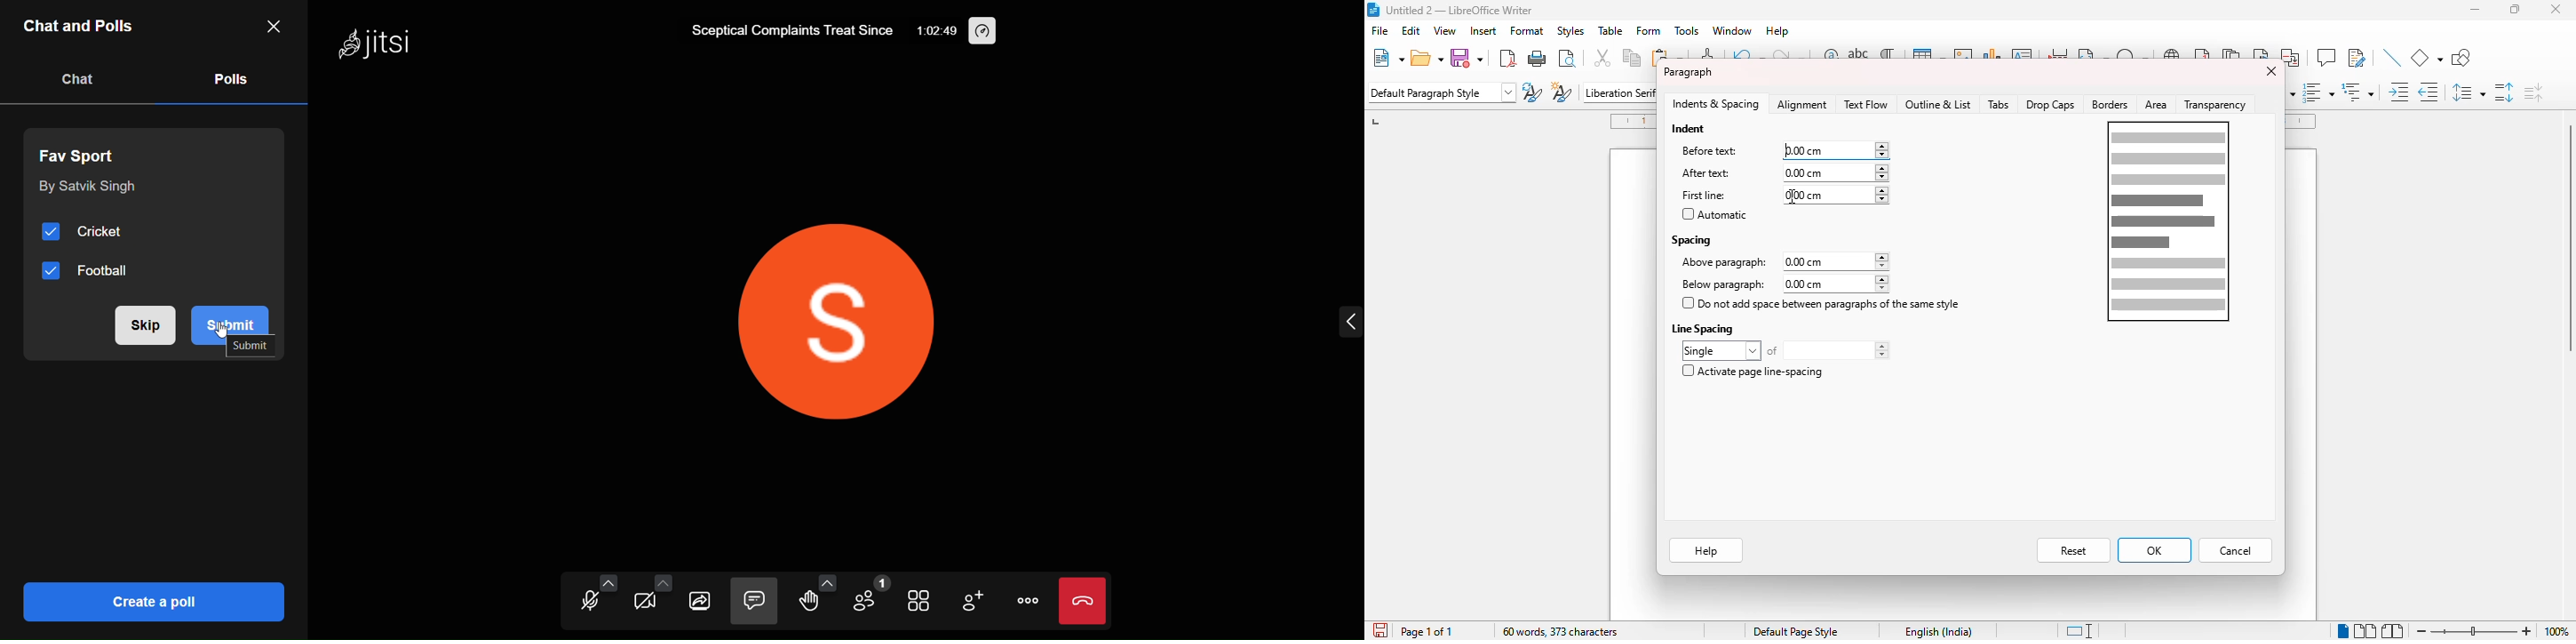 The height and width of the screenshot is (644, 2576). What do you see at coordinates (920, 602) in the screenshot?
I see `tile view` at bounding box center [920, 602].